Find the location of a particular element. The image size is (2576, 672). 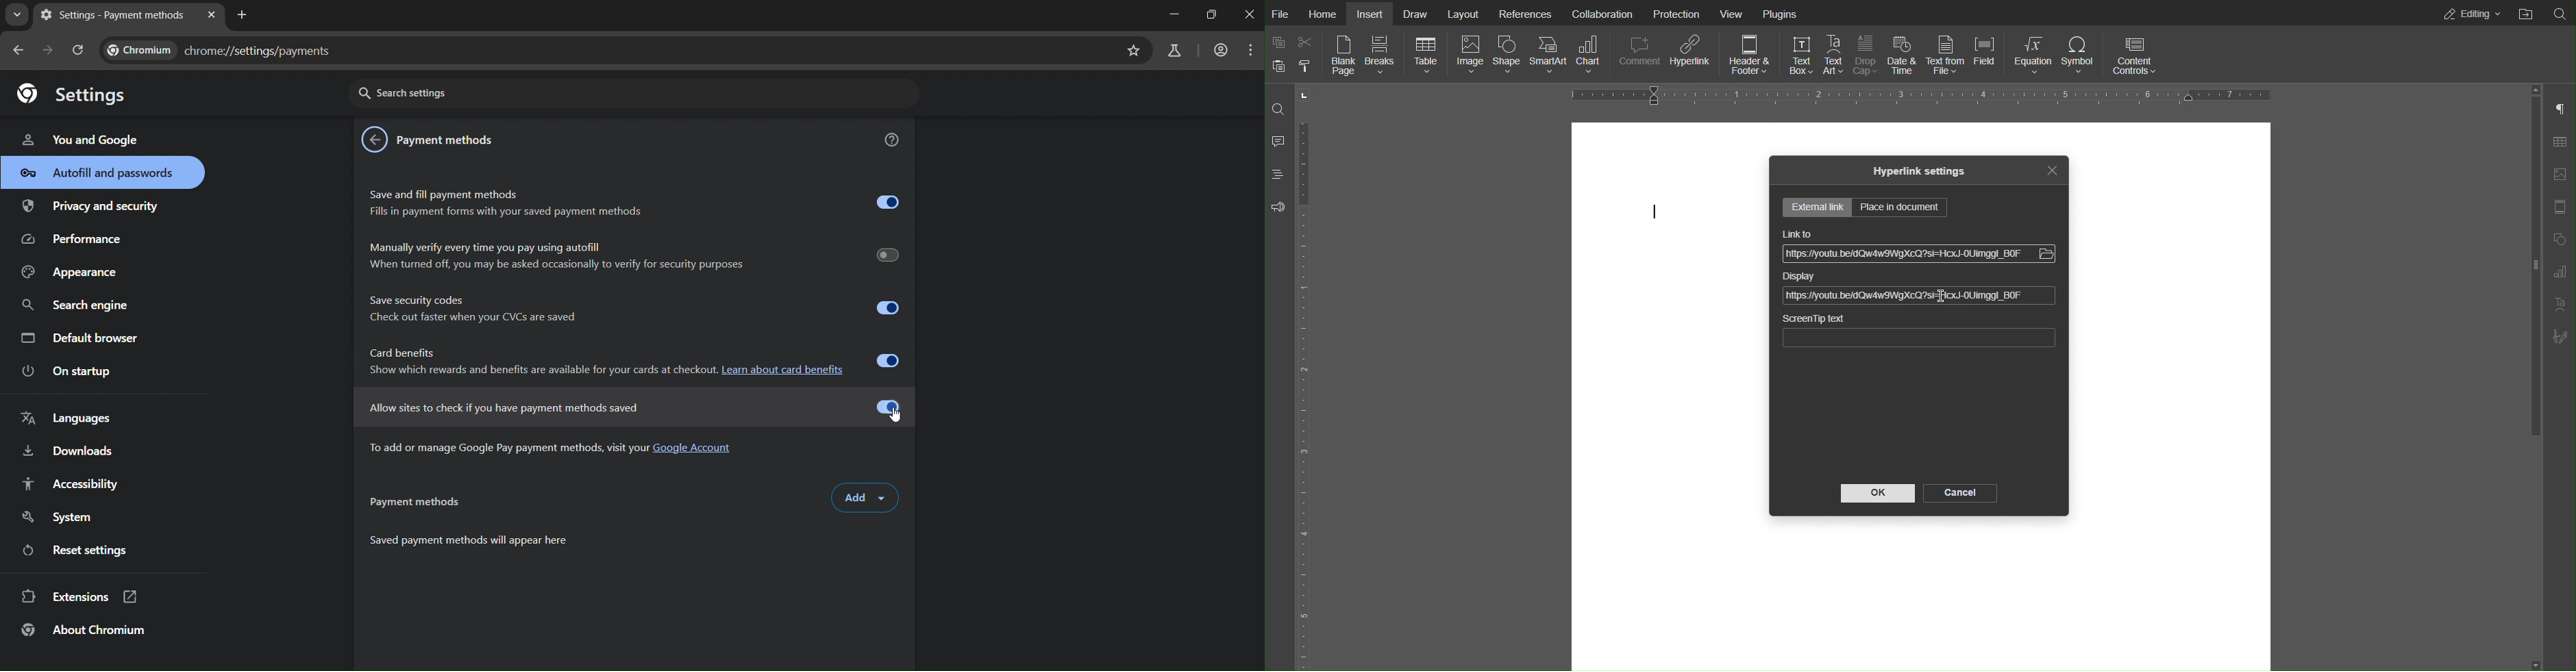

new tab is located at coordinates (245, 15).